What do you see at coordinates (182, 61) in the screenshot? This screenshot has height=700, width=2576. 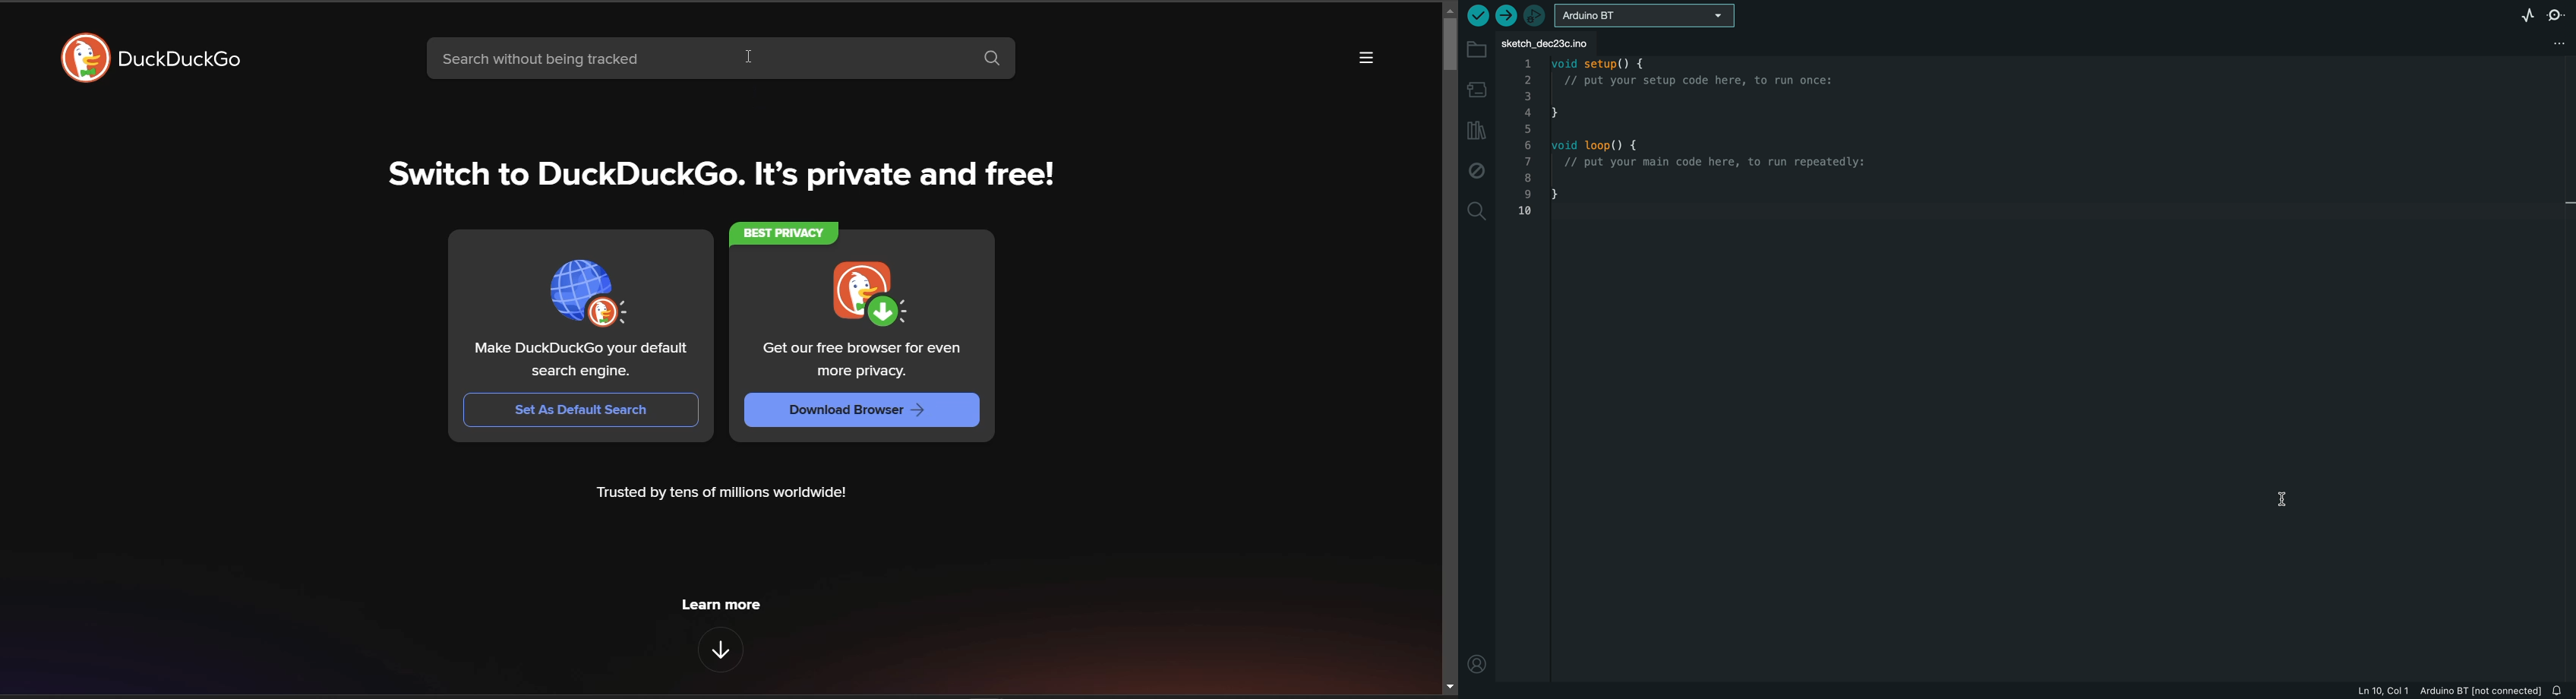 I see `DuckDuckGo` at bounding box center [182, 61].